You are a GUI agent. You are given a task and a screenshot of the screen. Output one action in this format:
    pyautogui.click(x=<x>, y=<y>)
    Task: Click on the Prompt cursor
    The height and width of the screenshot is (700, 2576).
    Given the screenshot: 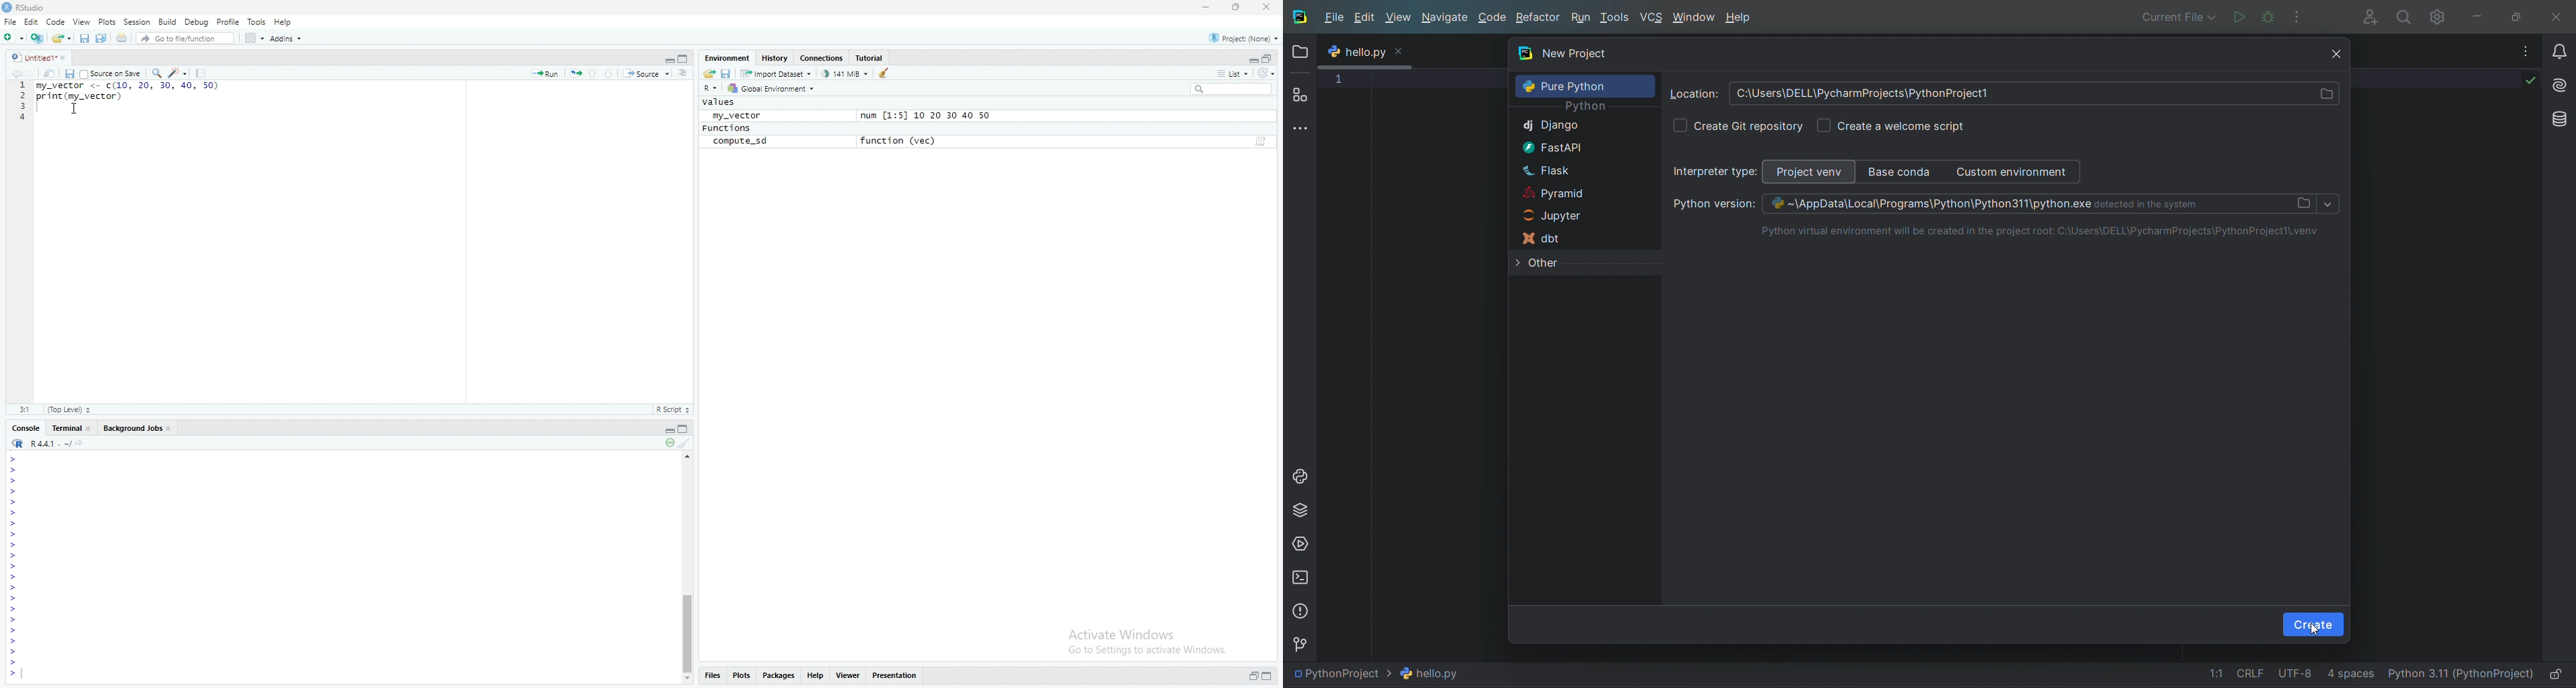 What is the action you would take?
    pyautogui.click(x=12, y=631)
    